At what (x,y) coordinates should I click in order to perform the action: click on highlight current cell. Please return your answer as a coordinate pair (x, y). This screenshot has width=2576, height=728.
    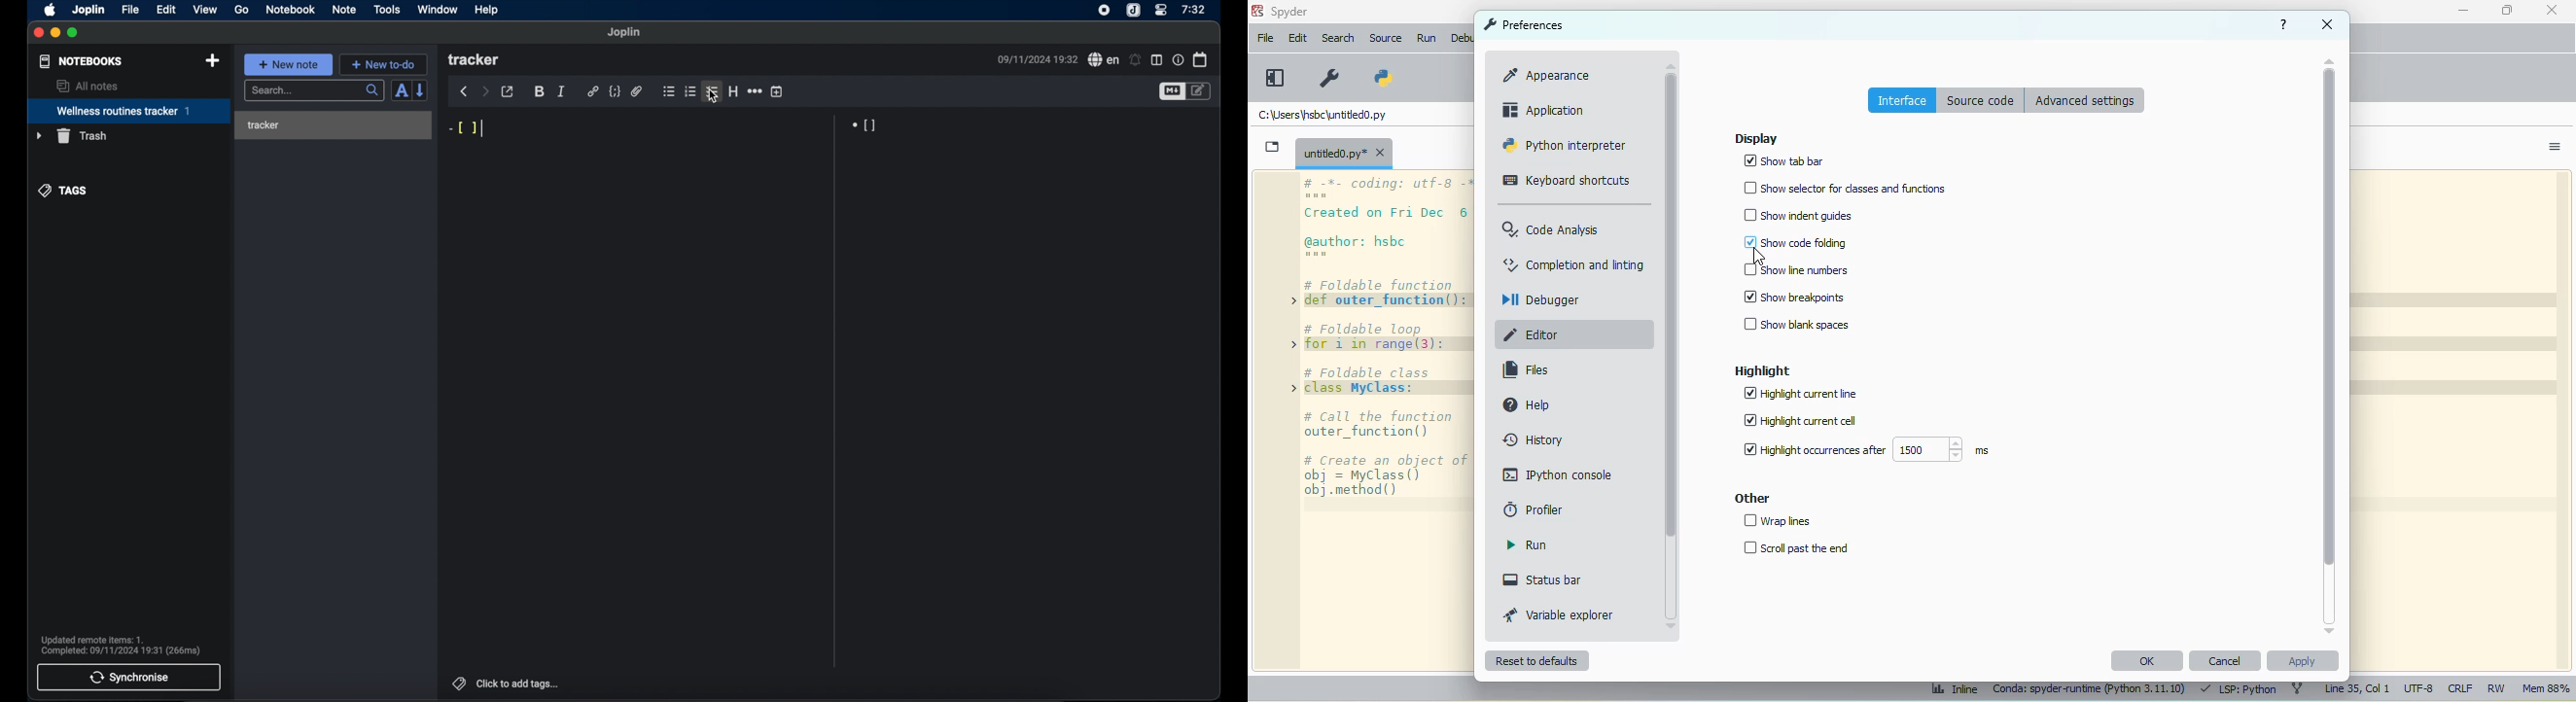
    Looking at the image, I should click on (1802, 421).